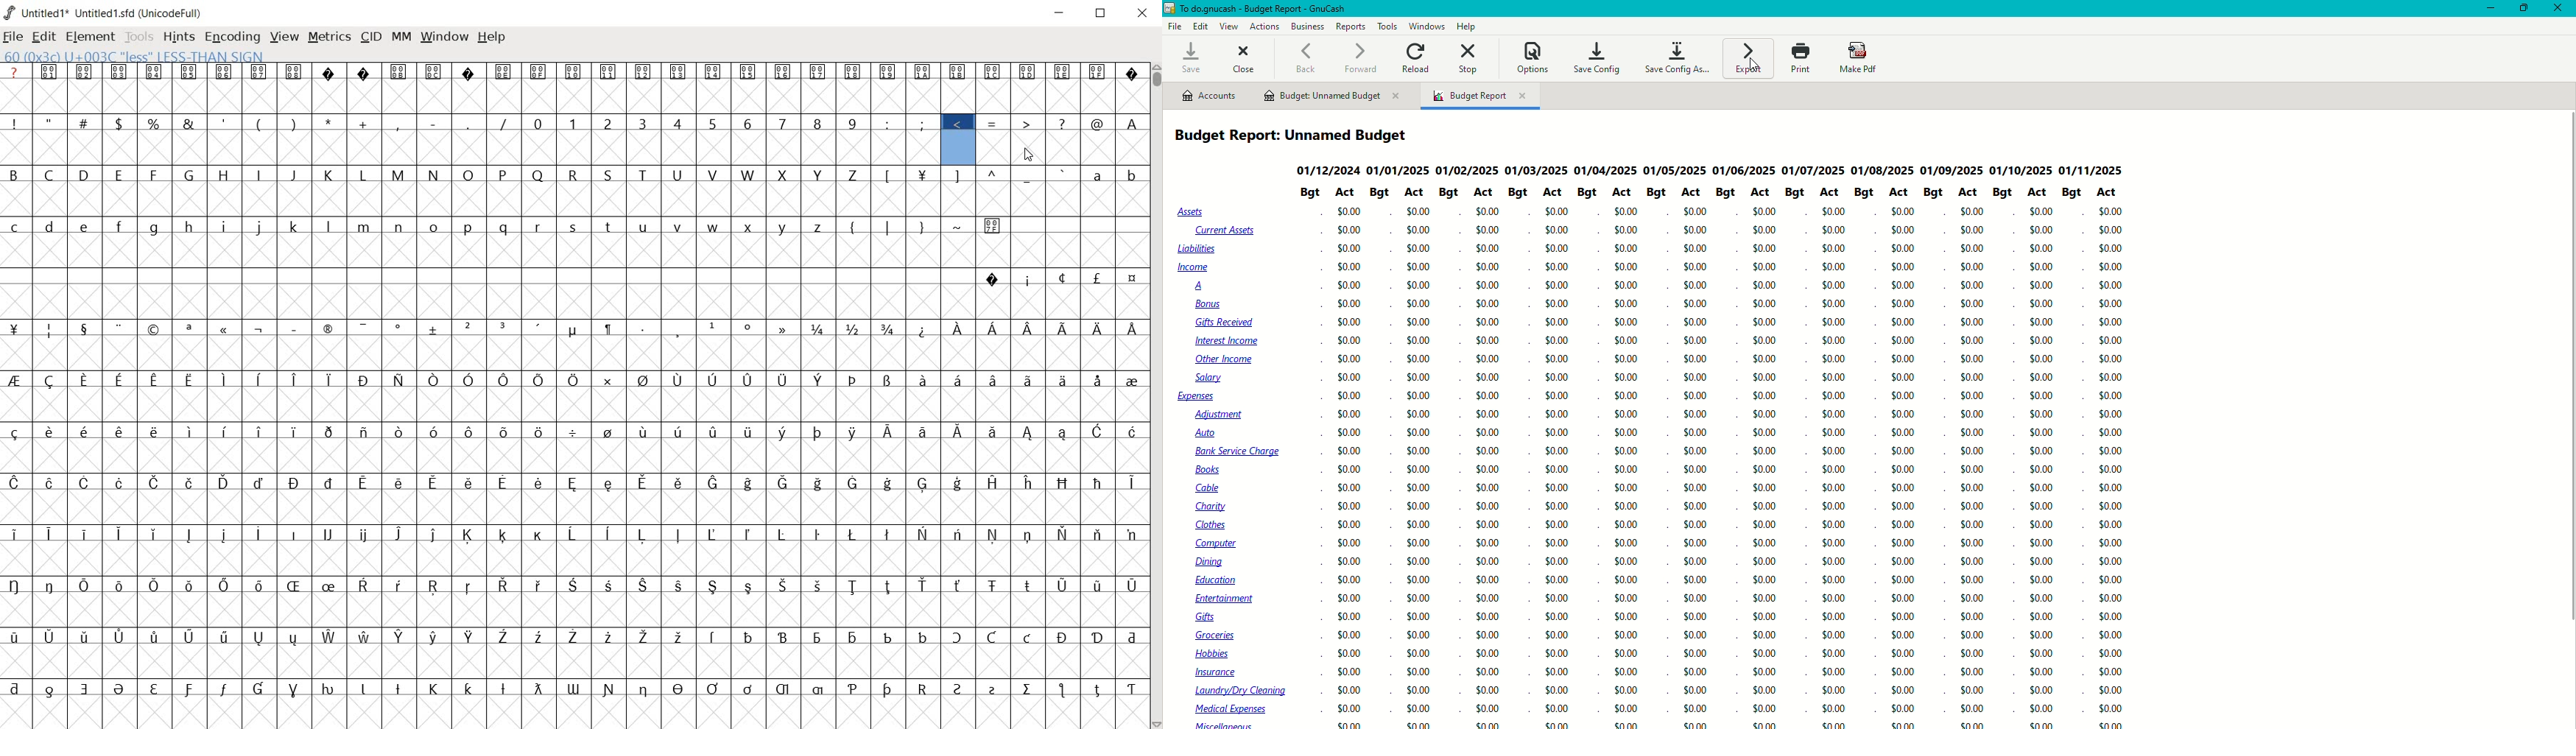  Describe the element at coordinates (1351, 451) in the screenshot. I see `0.00` at that location.